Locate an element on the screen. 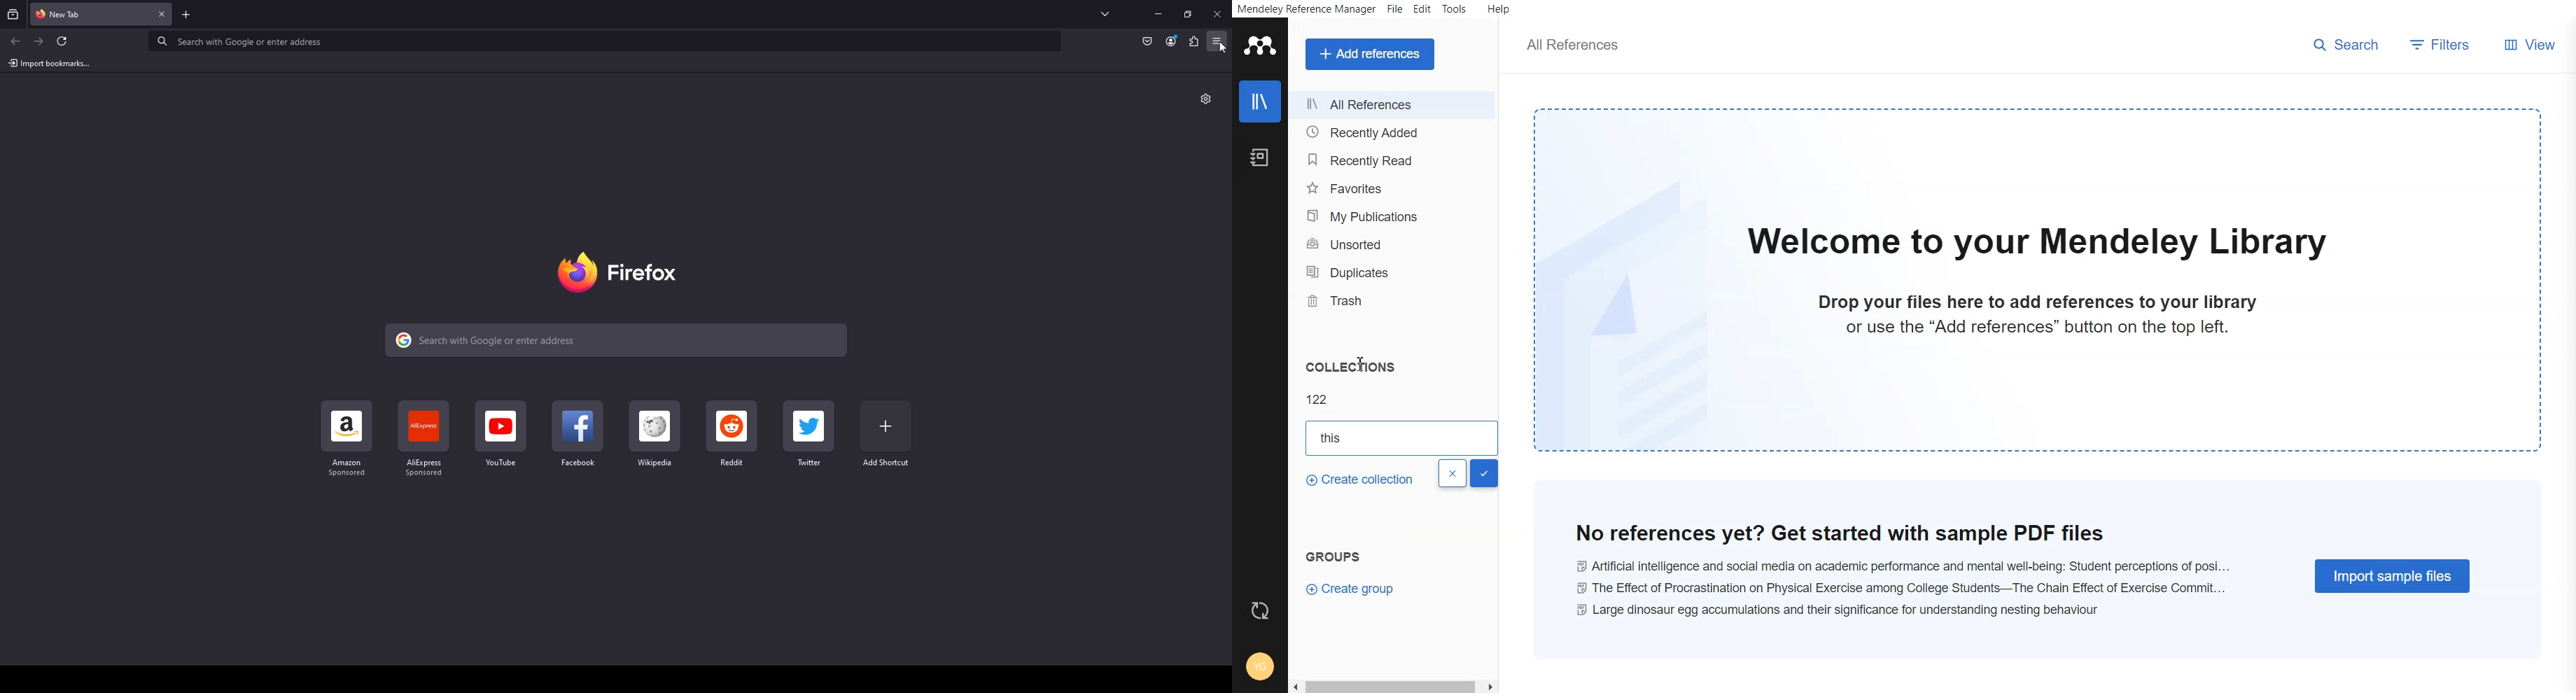  Unsorted is located at coordinates (1394, 244).